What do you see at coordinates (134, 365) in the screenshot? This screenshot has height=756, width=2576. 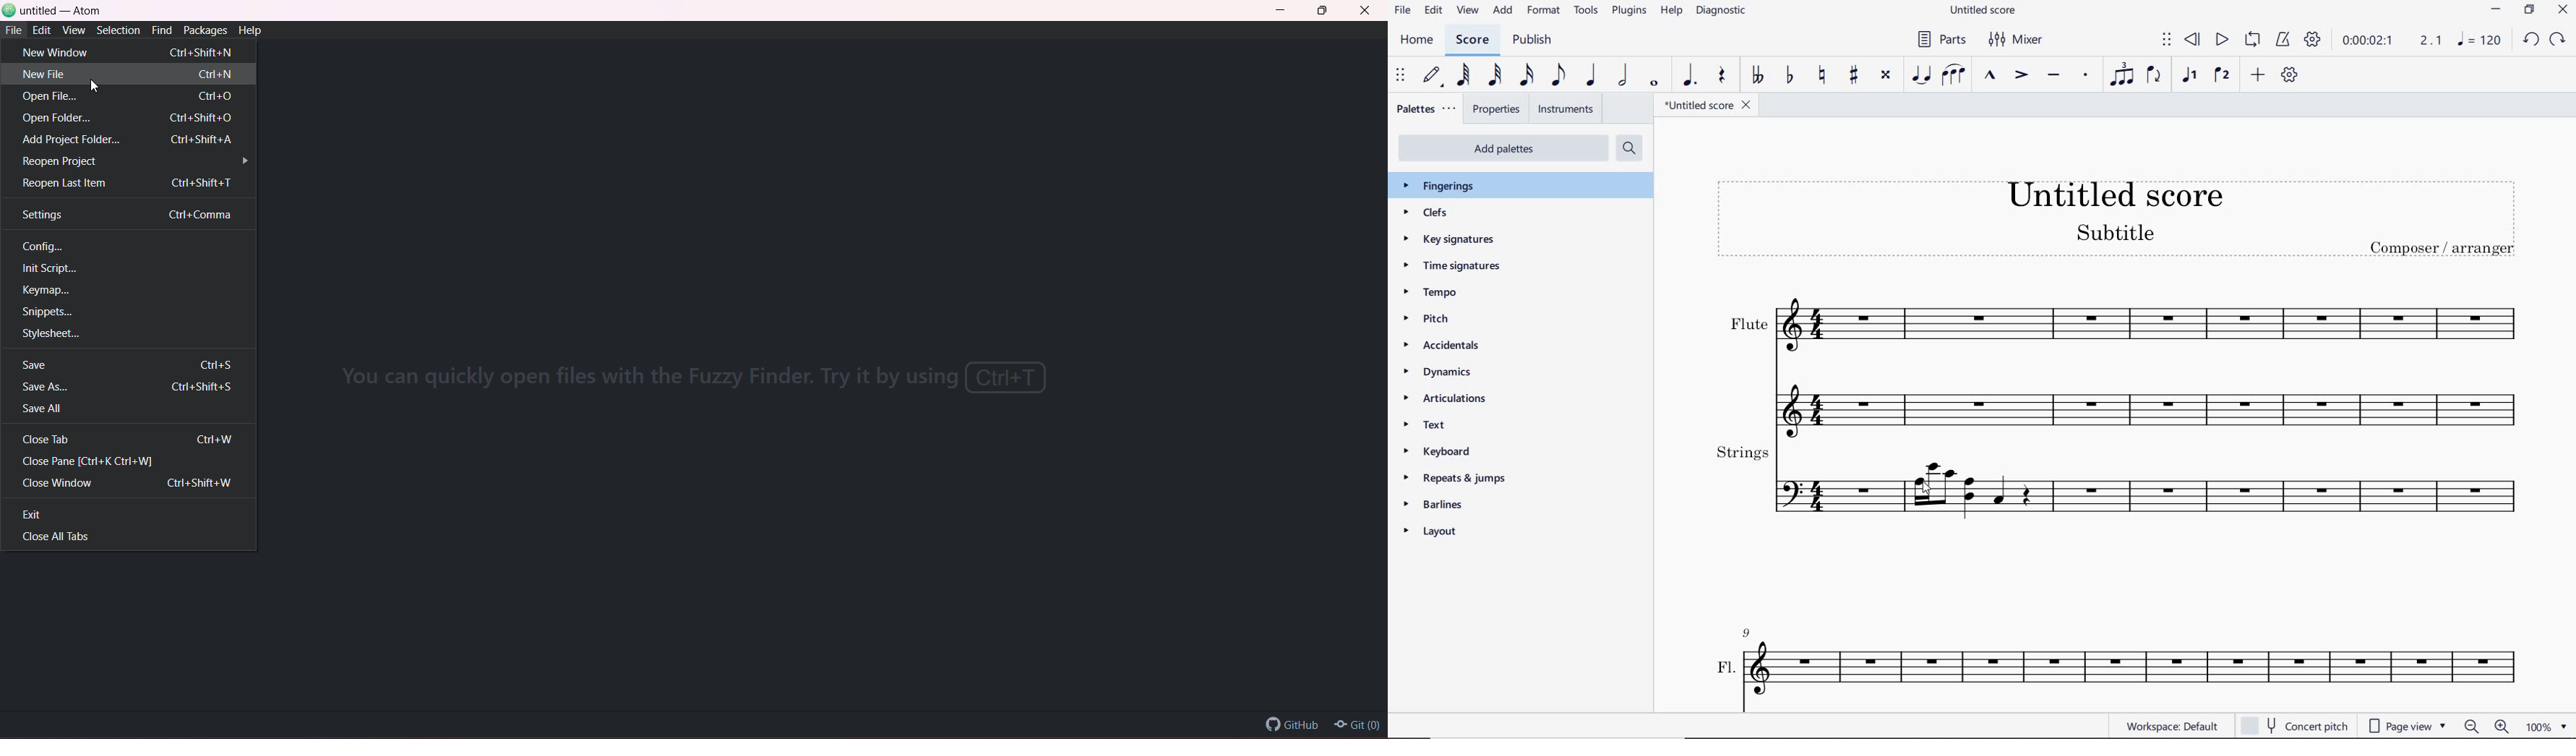 I see `Save Ctrl+S` at bounding box center [134, 365].